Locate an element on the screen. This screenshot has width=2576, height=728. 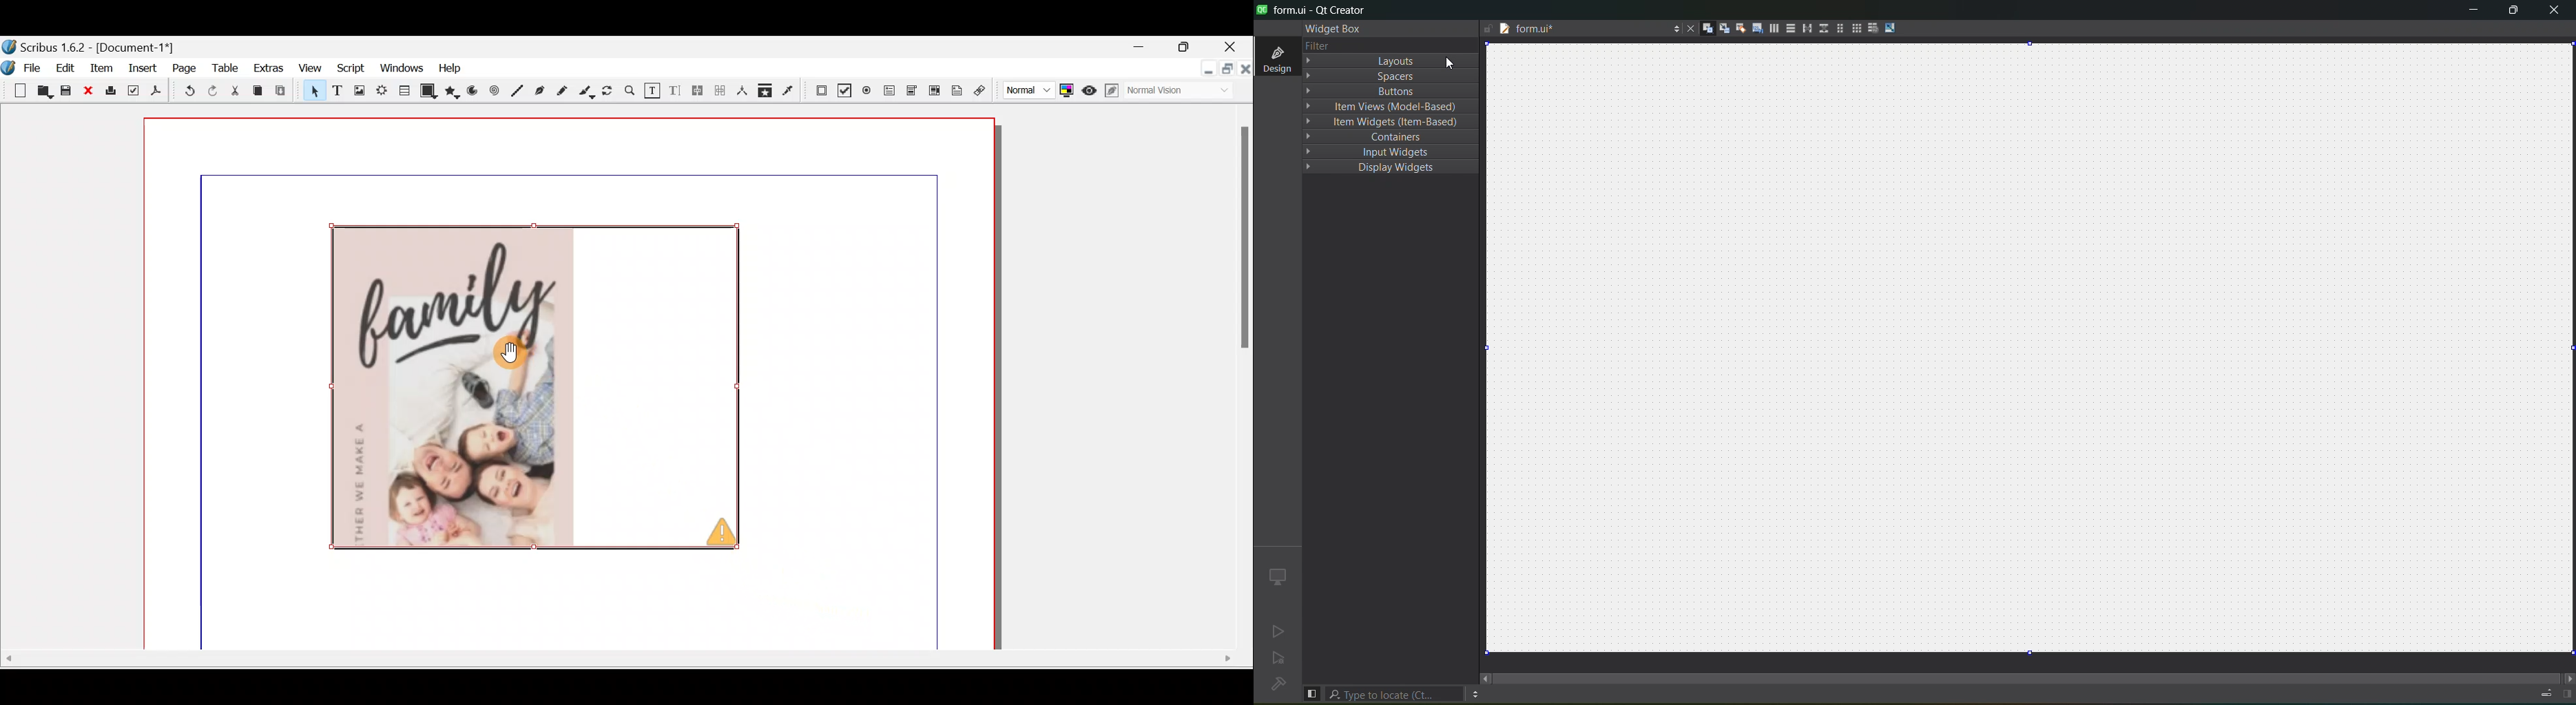
PDF list box is located at coordinates (933, 93).